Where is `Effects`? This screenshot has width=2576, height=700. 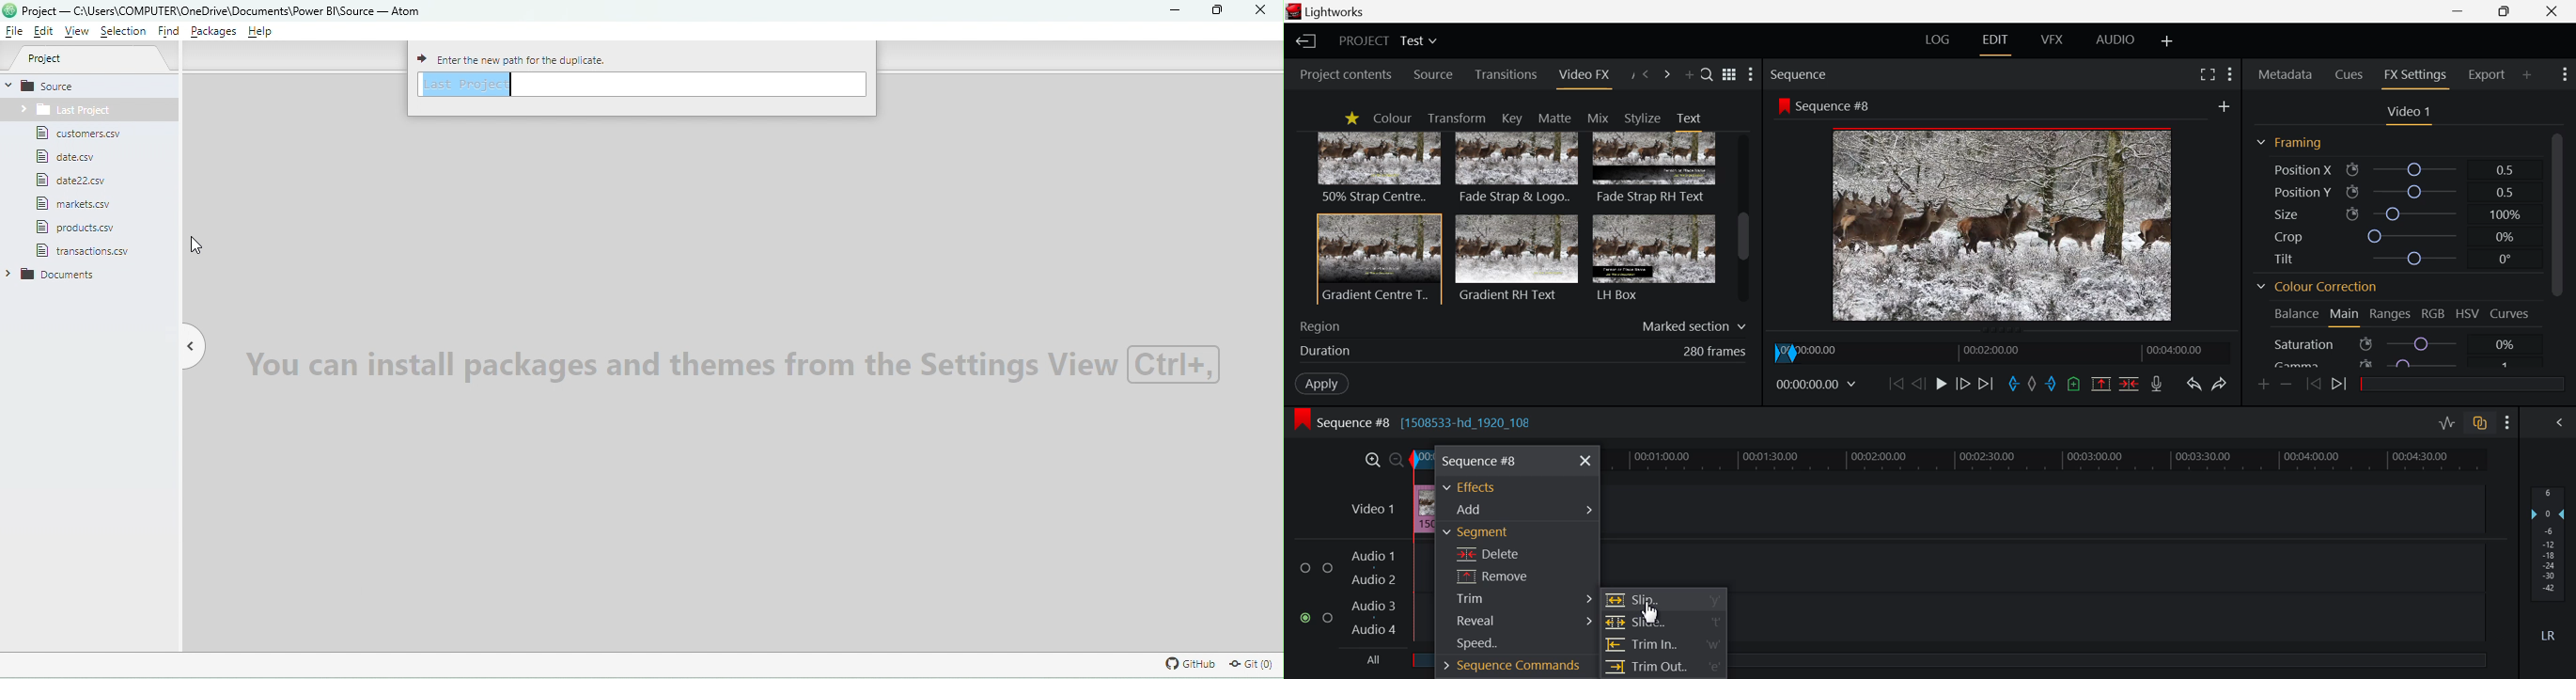 Effects is located at coordinates (1475, 487).